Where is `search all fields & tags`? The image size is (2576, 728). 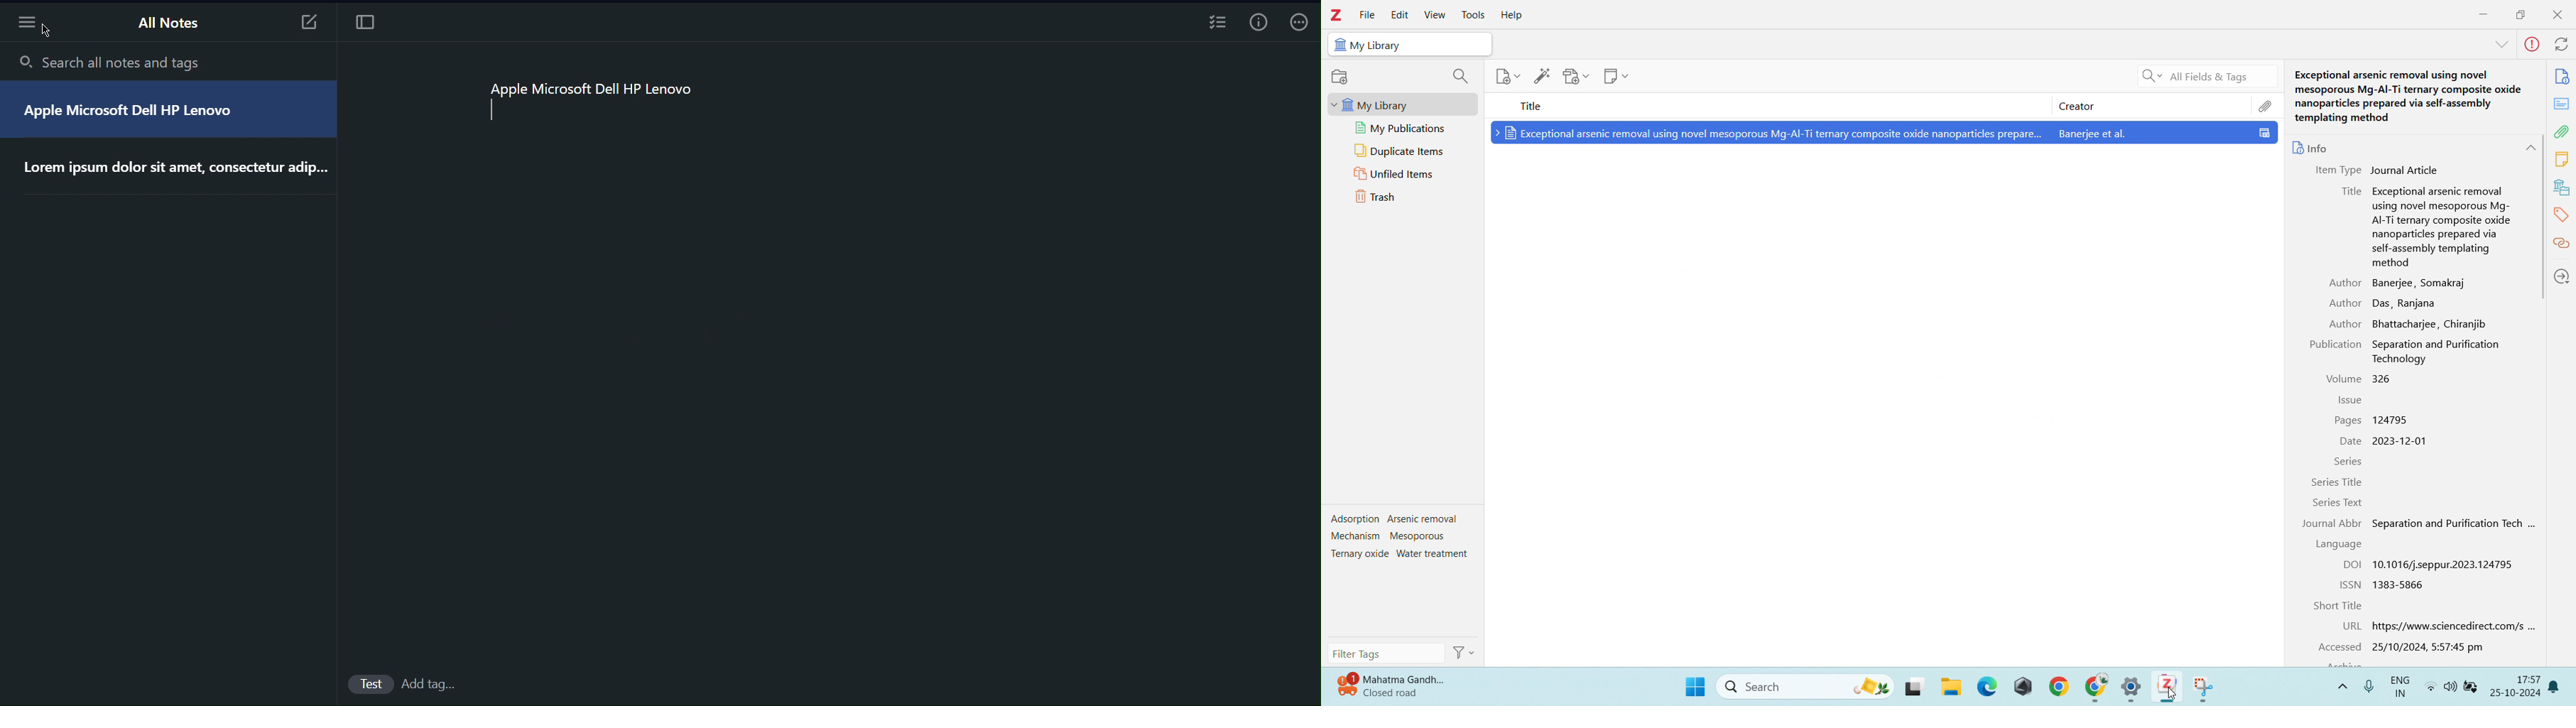
search all fields & tags is located at coordinates (2205, 77).